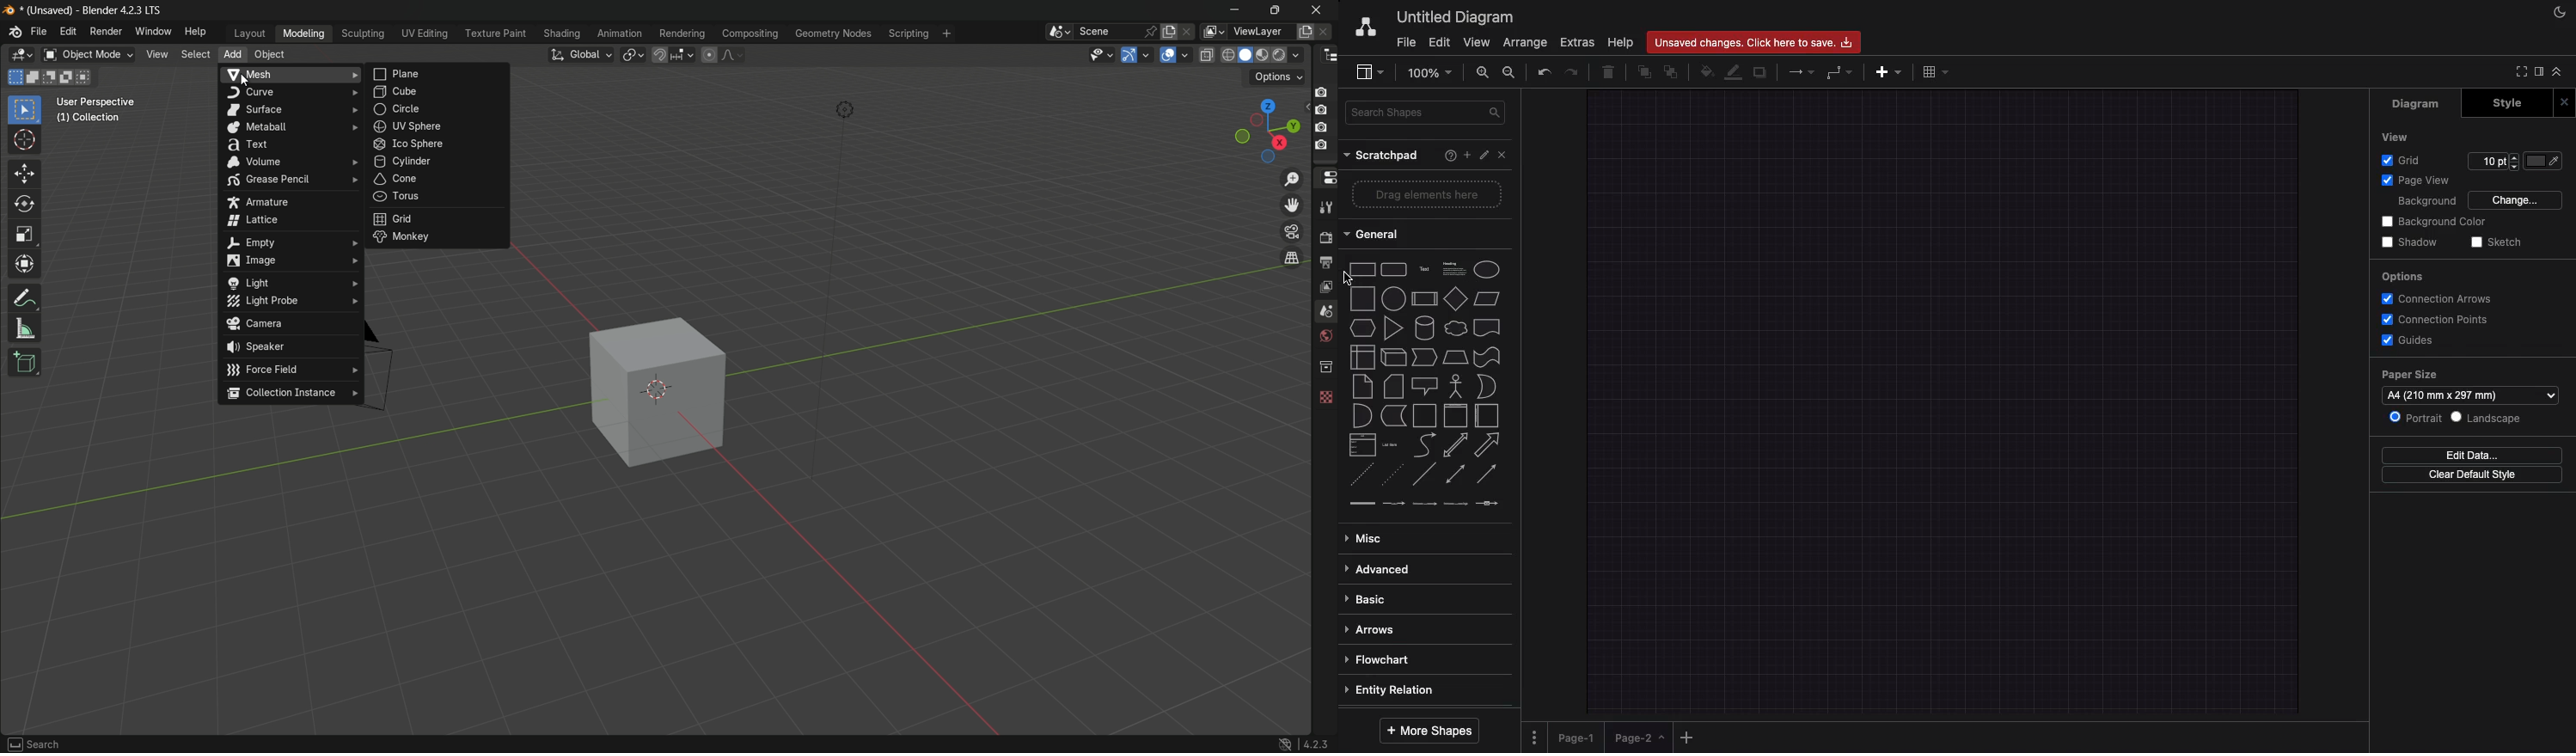 This screenshot has height=756, width=2576. I want to click on add workplace, so click(946, 33).